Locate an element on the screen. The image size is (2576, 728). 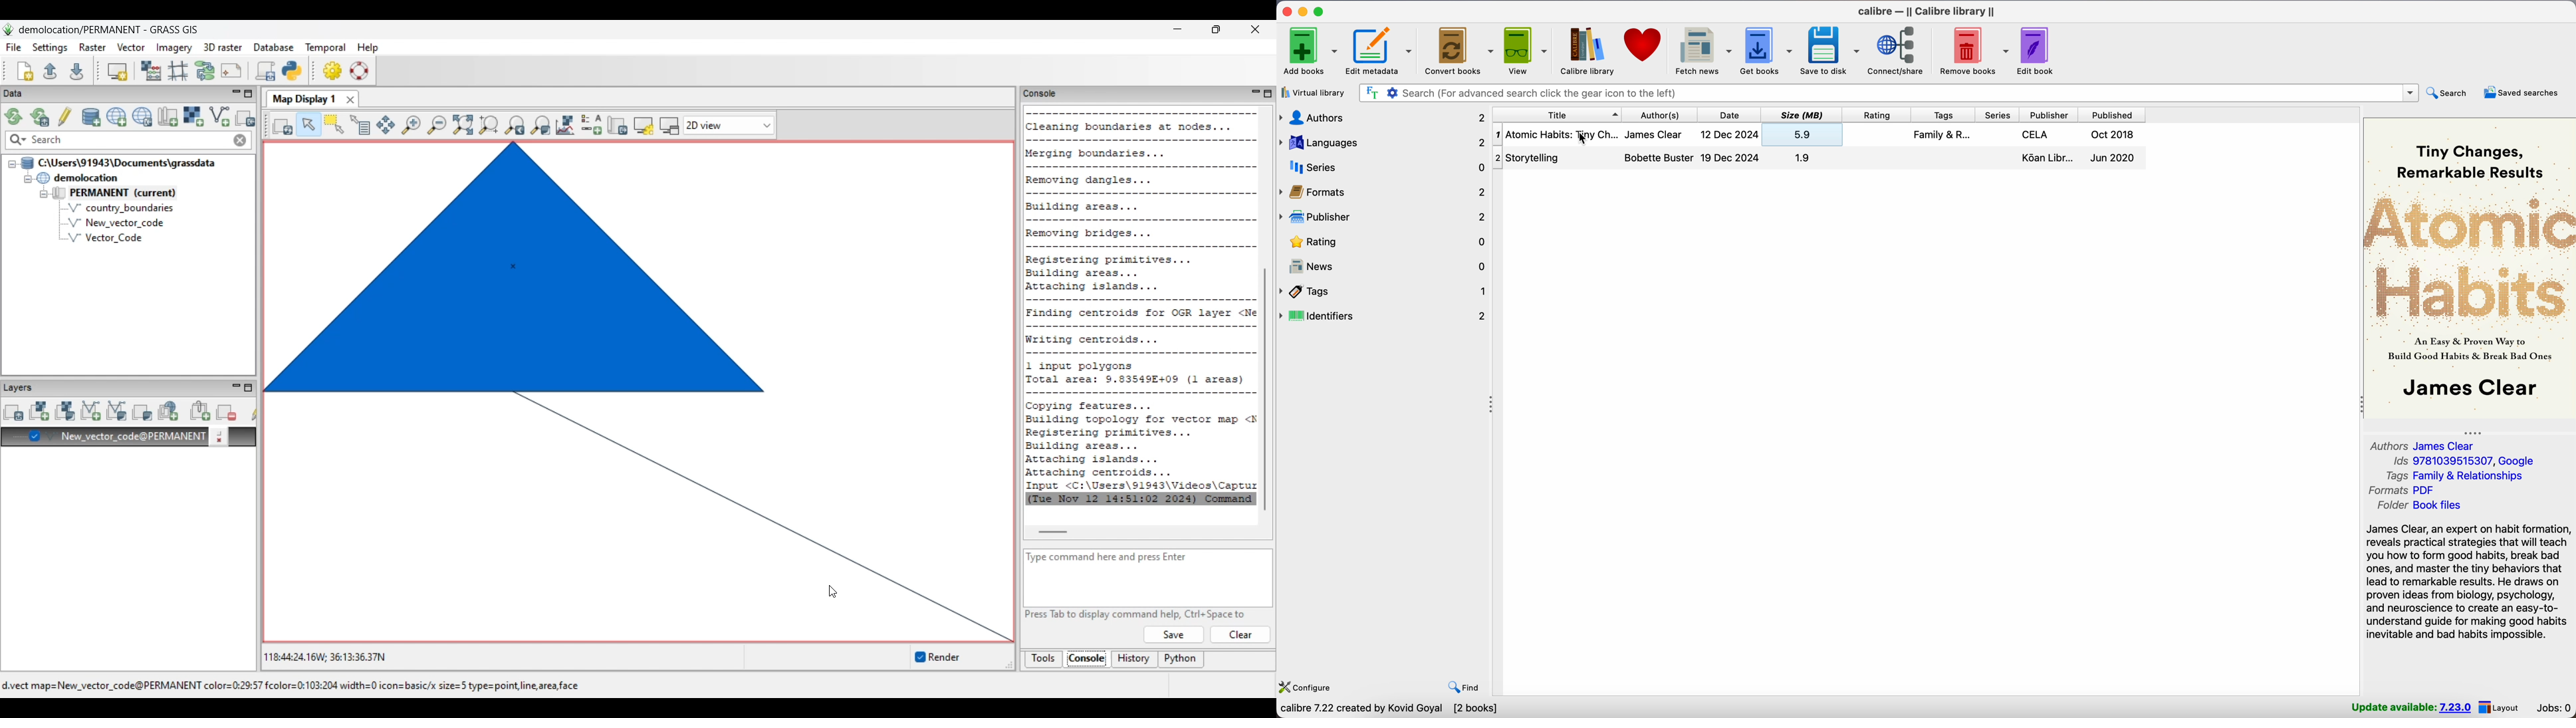
series is located at coordinates (1996, 115).